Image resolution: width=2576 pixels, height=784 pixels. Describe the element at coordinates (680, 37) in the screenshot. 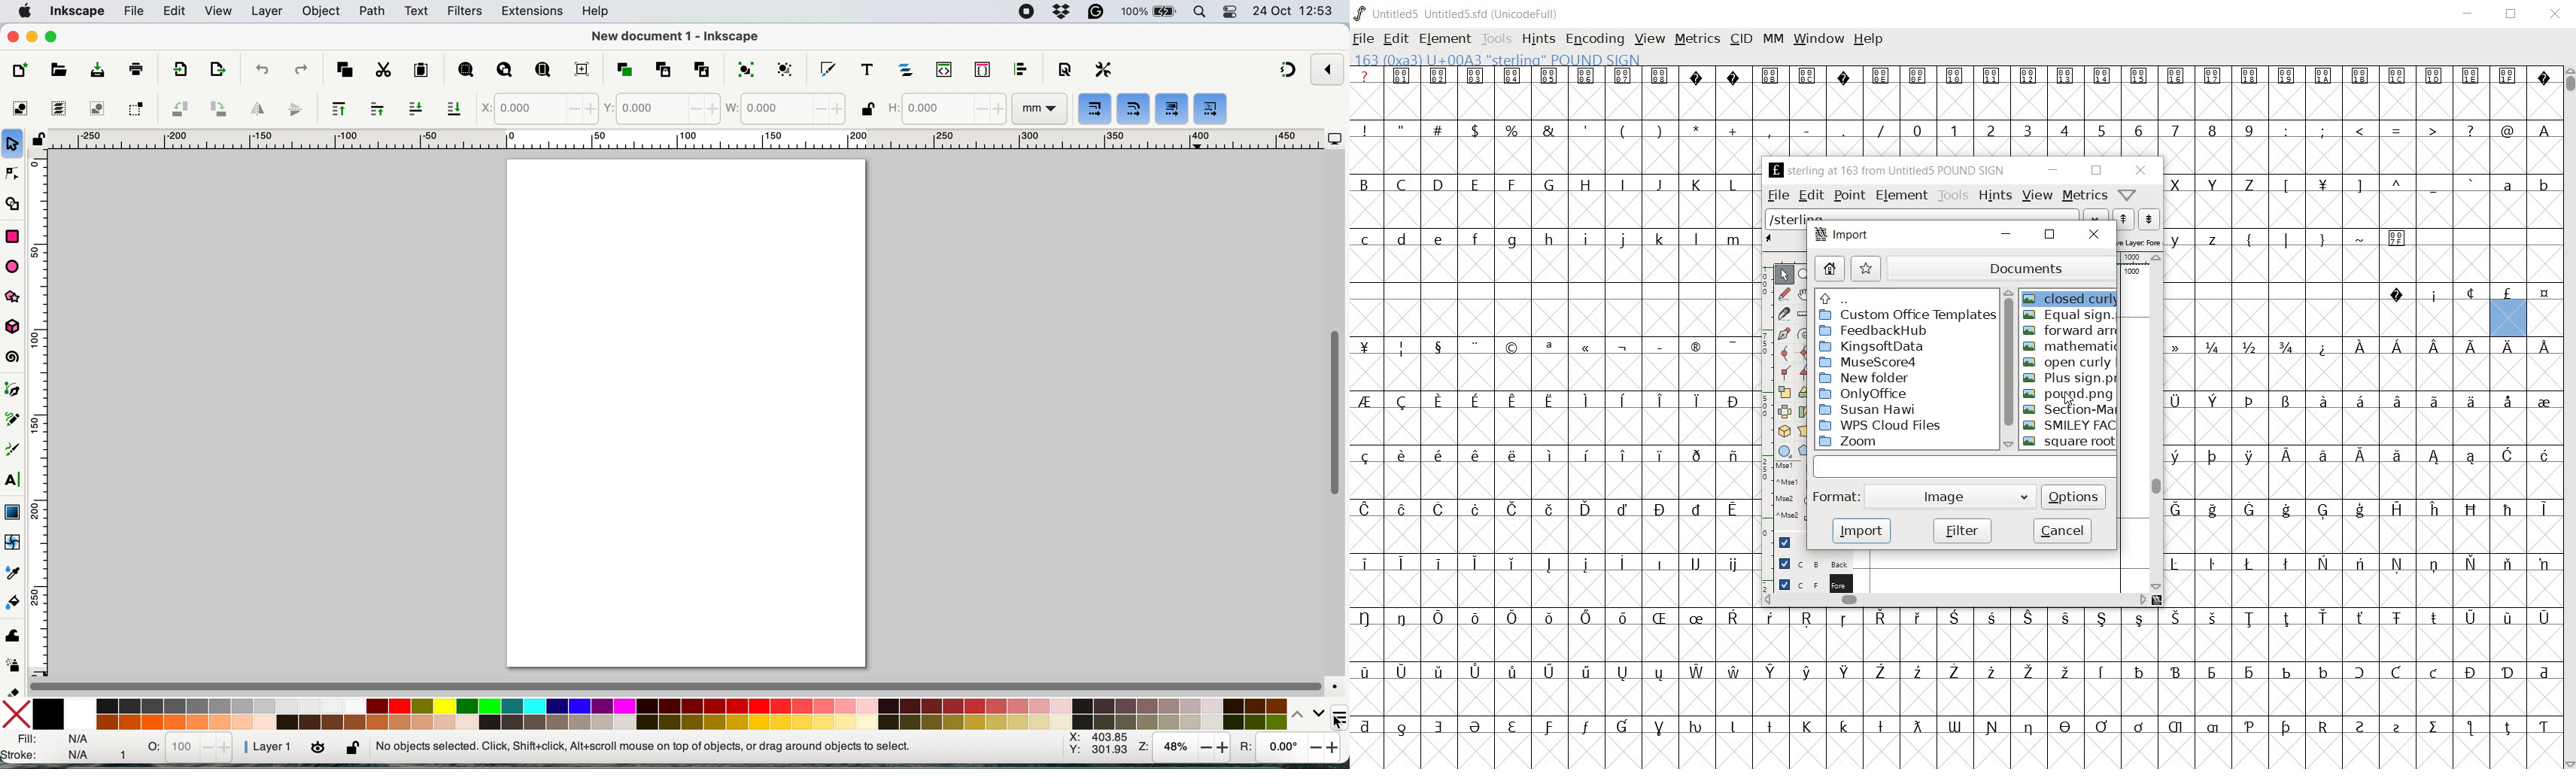

I see `New document 1 - Inkscape` at that location.